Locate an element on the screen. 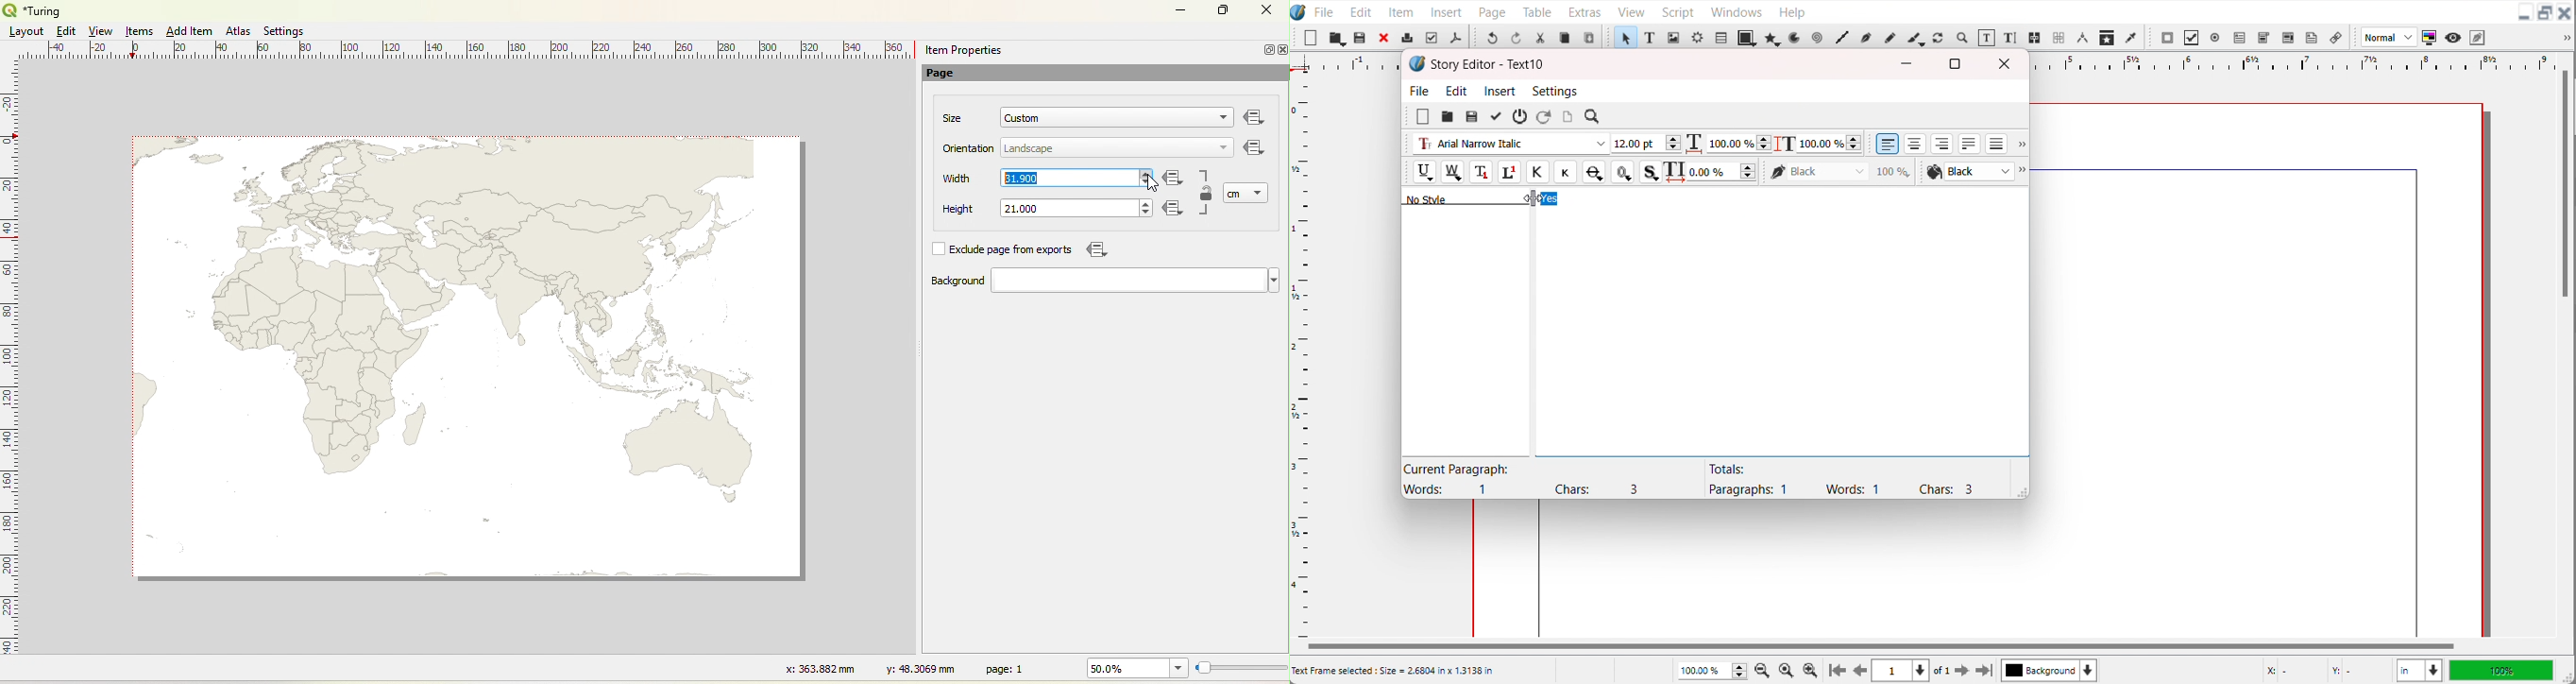 Image resolution: width=2576 pixels, height=700 pixels. Unlink text frame is located at coordinates (2058, 38).